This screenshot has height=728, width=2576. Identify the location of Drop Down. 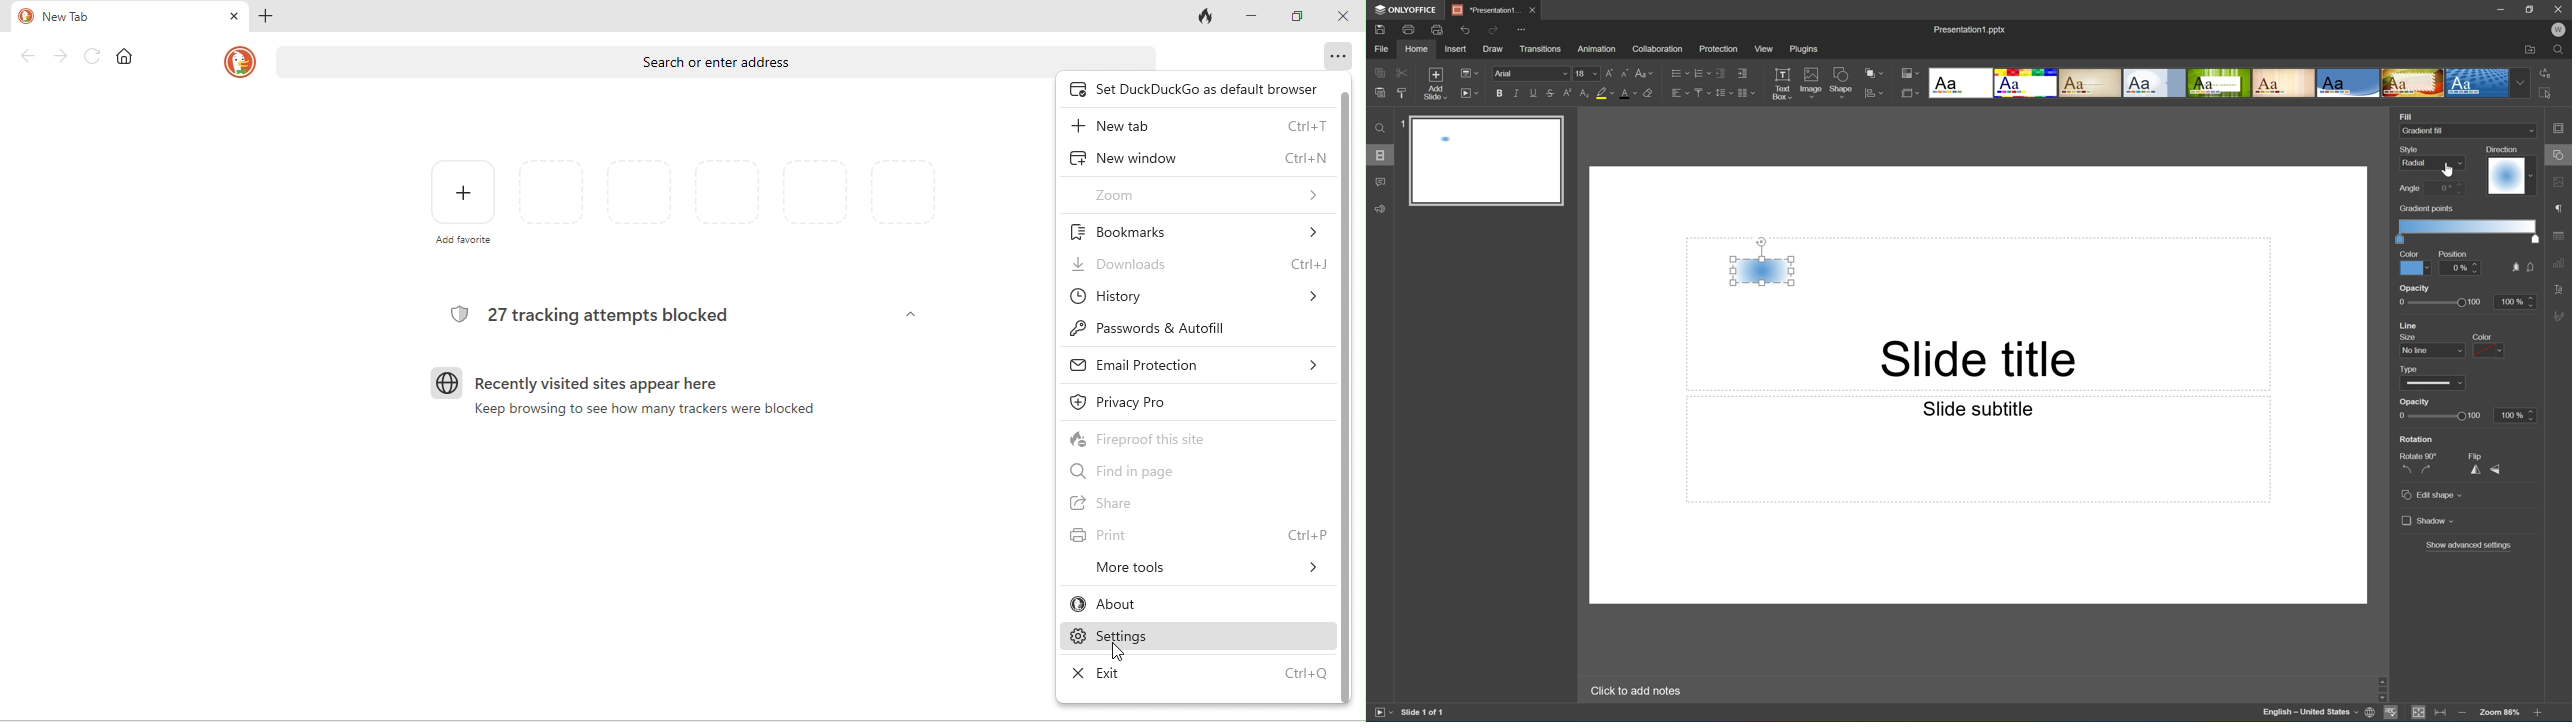
(2521, 82).